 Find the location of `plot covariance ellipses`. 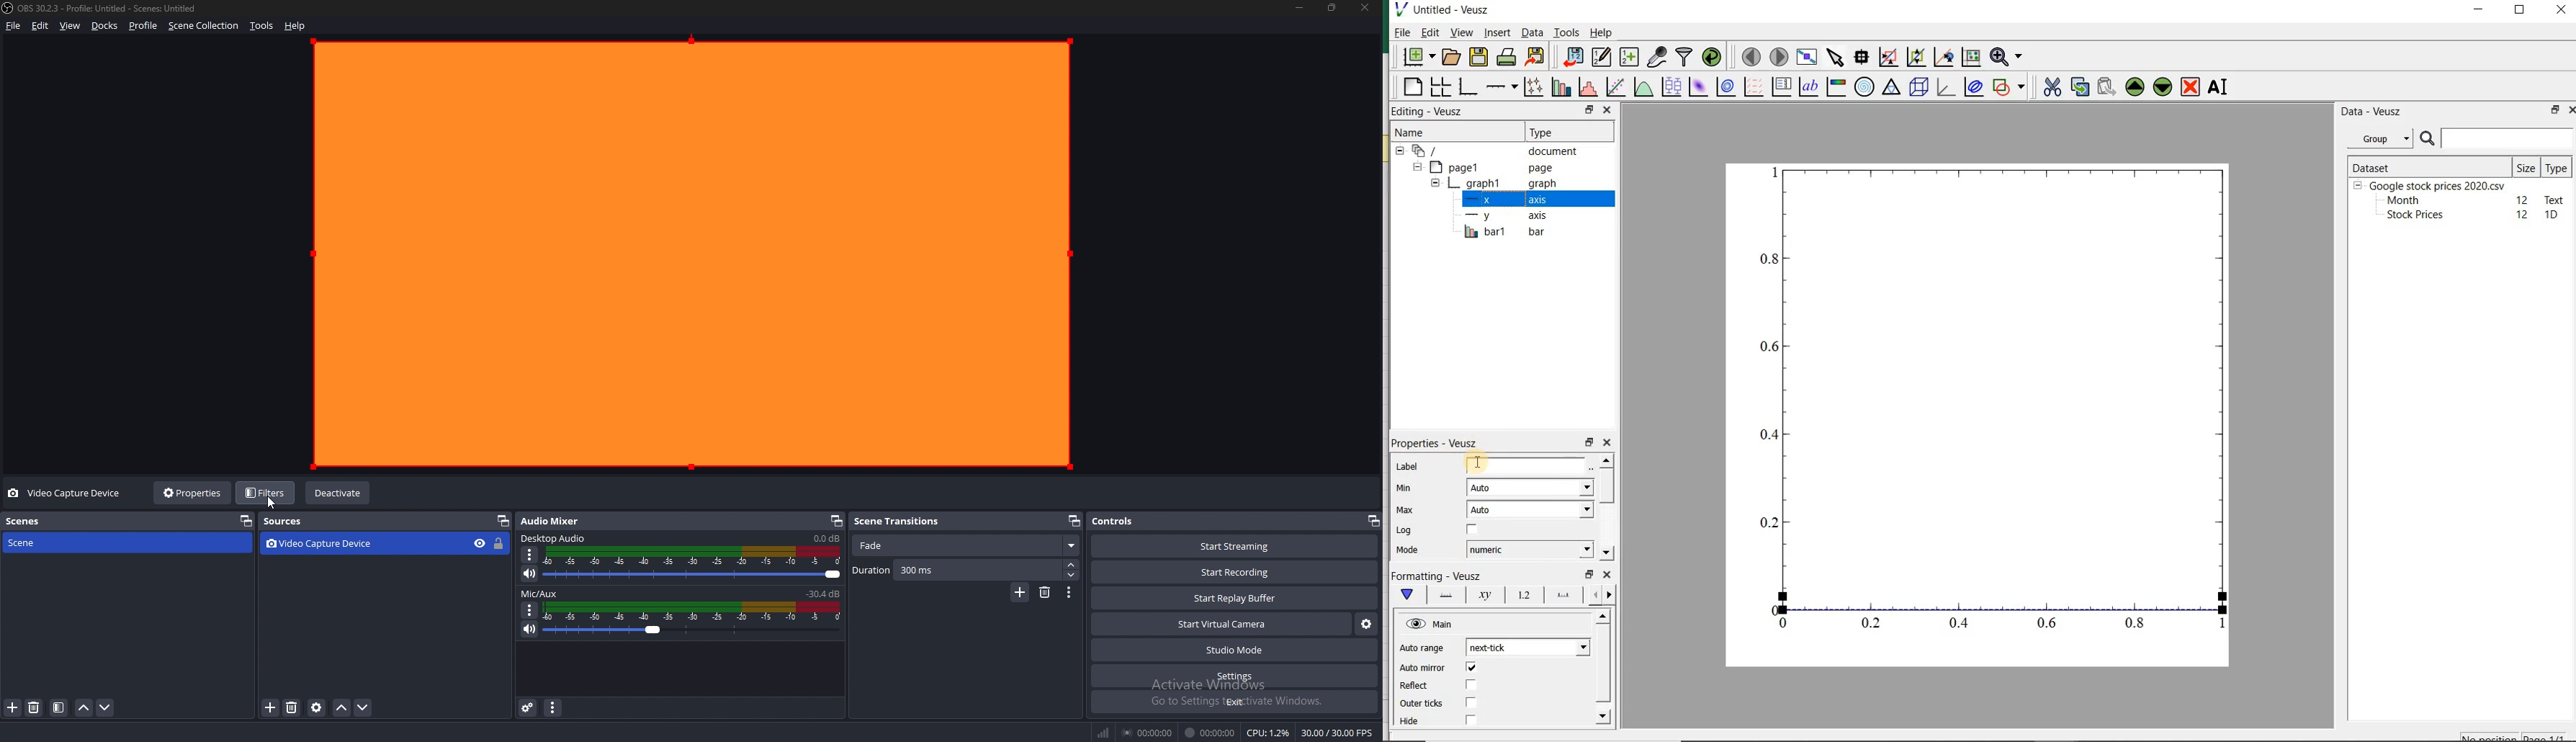

plot covariance ellipses is located at coordinates (1974, 87).